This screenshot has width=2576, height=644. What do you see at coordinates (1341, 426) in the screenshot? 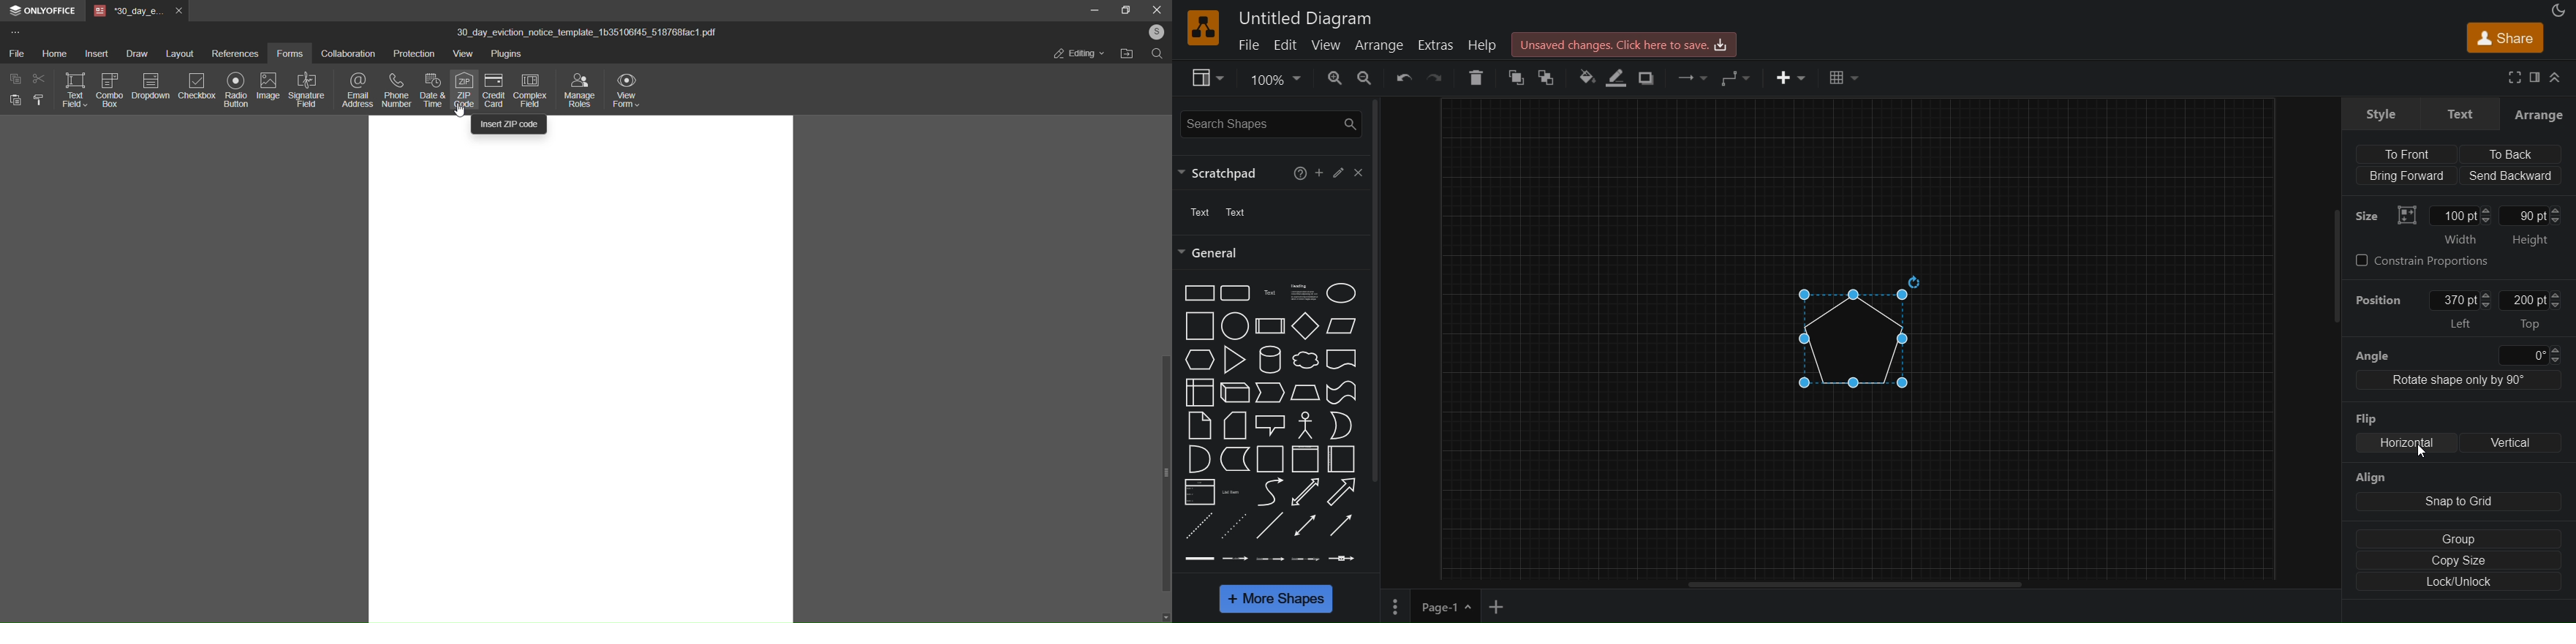
I see `Or` at bounding box center [1341, 426].